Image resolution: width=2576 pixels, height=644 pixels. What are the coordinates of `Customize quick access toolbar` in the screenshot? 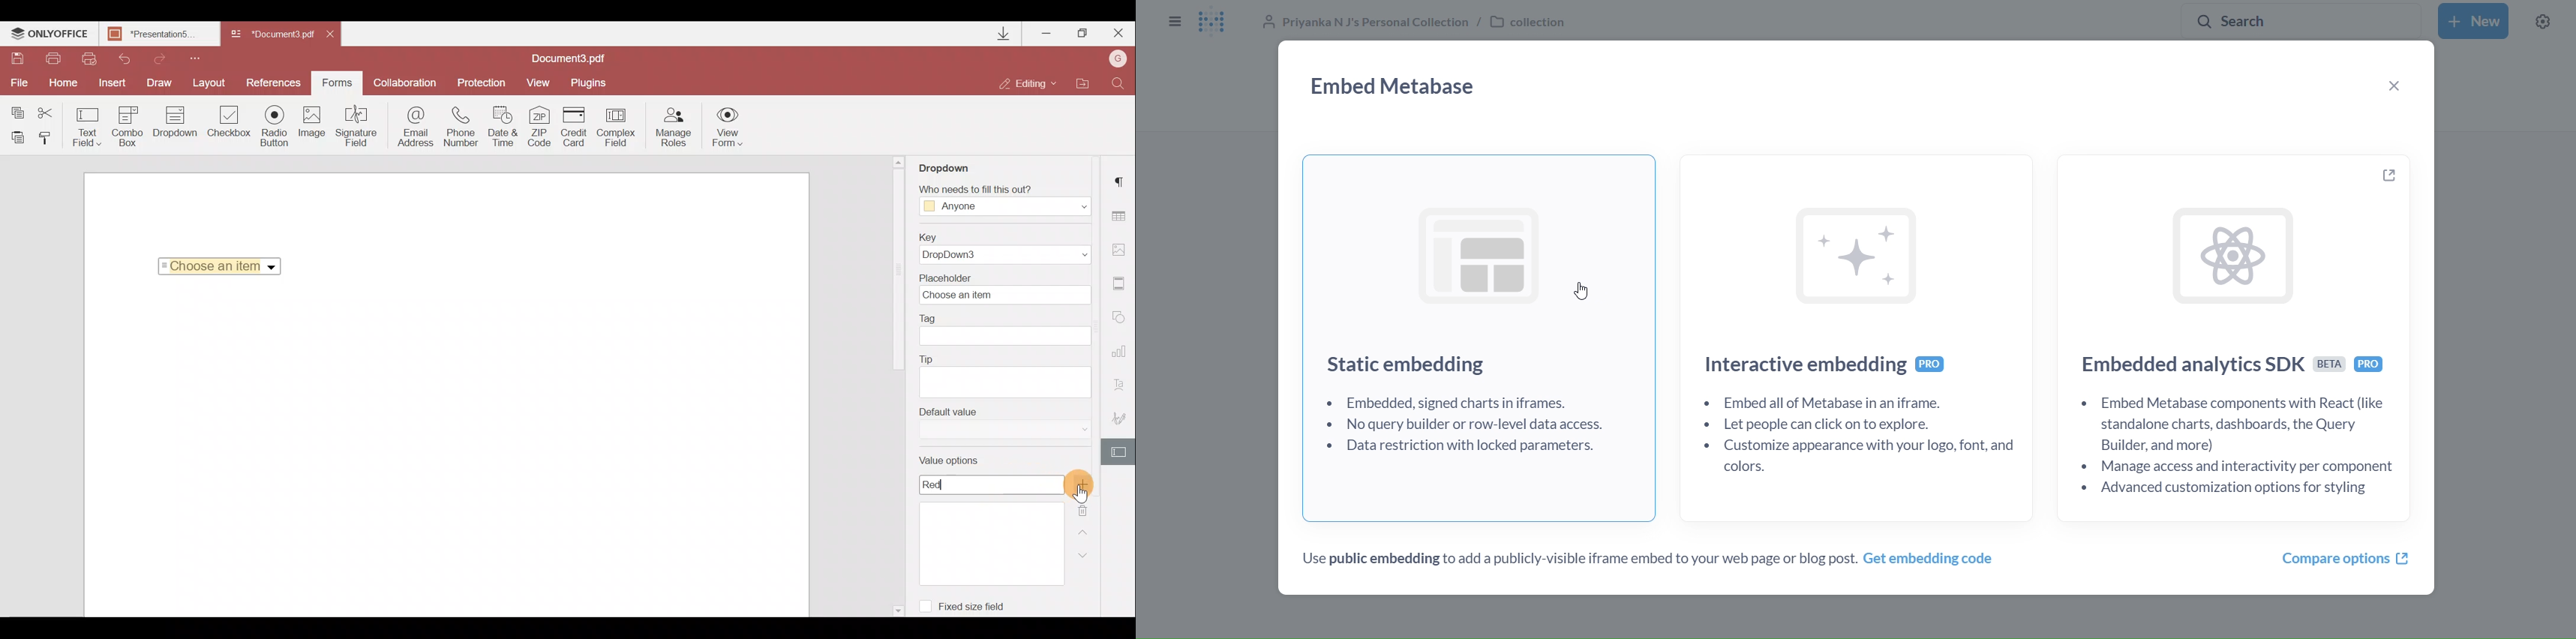 It's located at (199, 58).